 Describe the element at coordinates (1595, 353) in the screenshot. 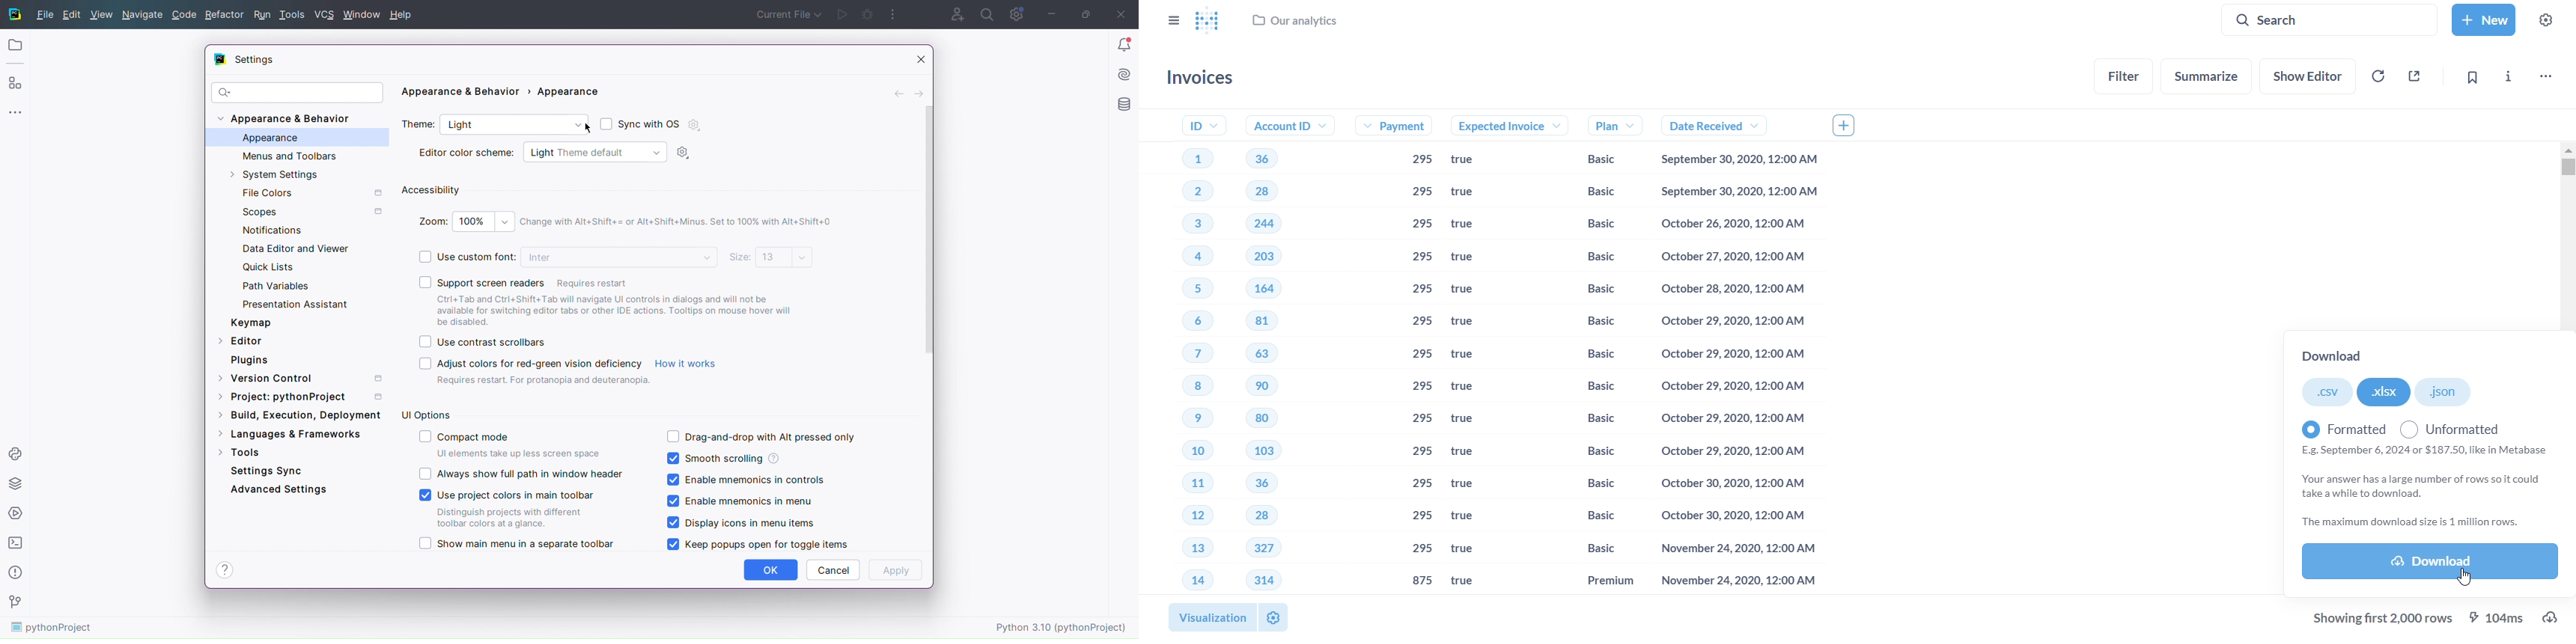

I see `Basic` at that location.